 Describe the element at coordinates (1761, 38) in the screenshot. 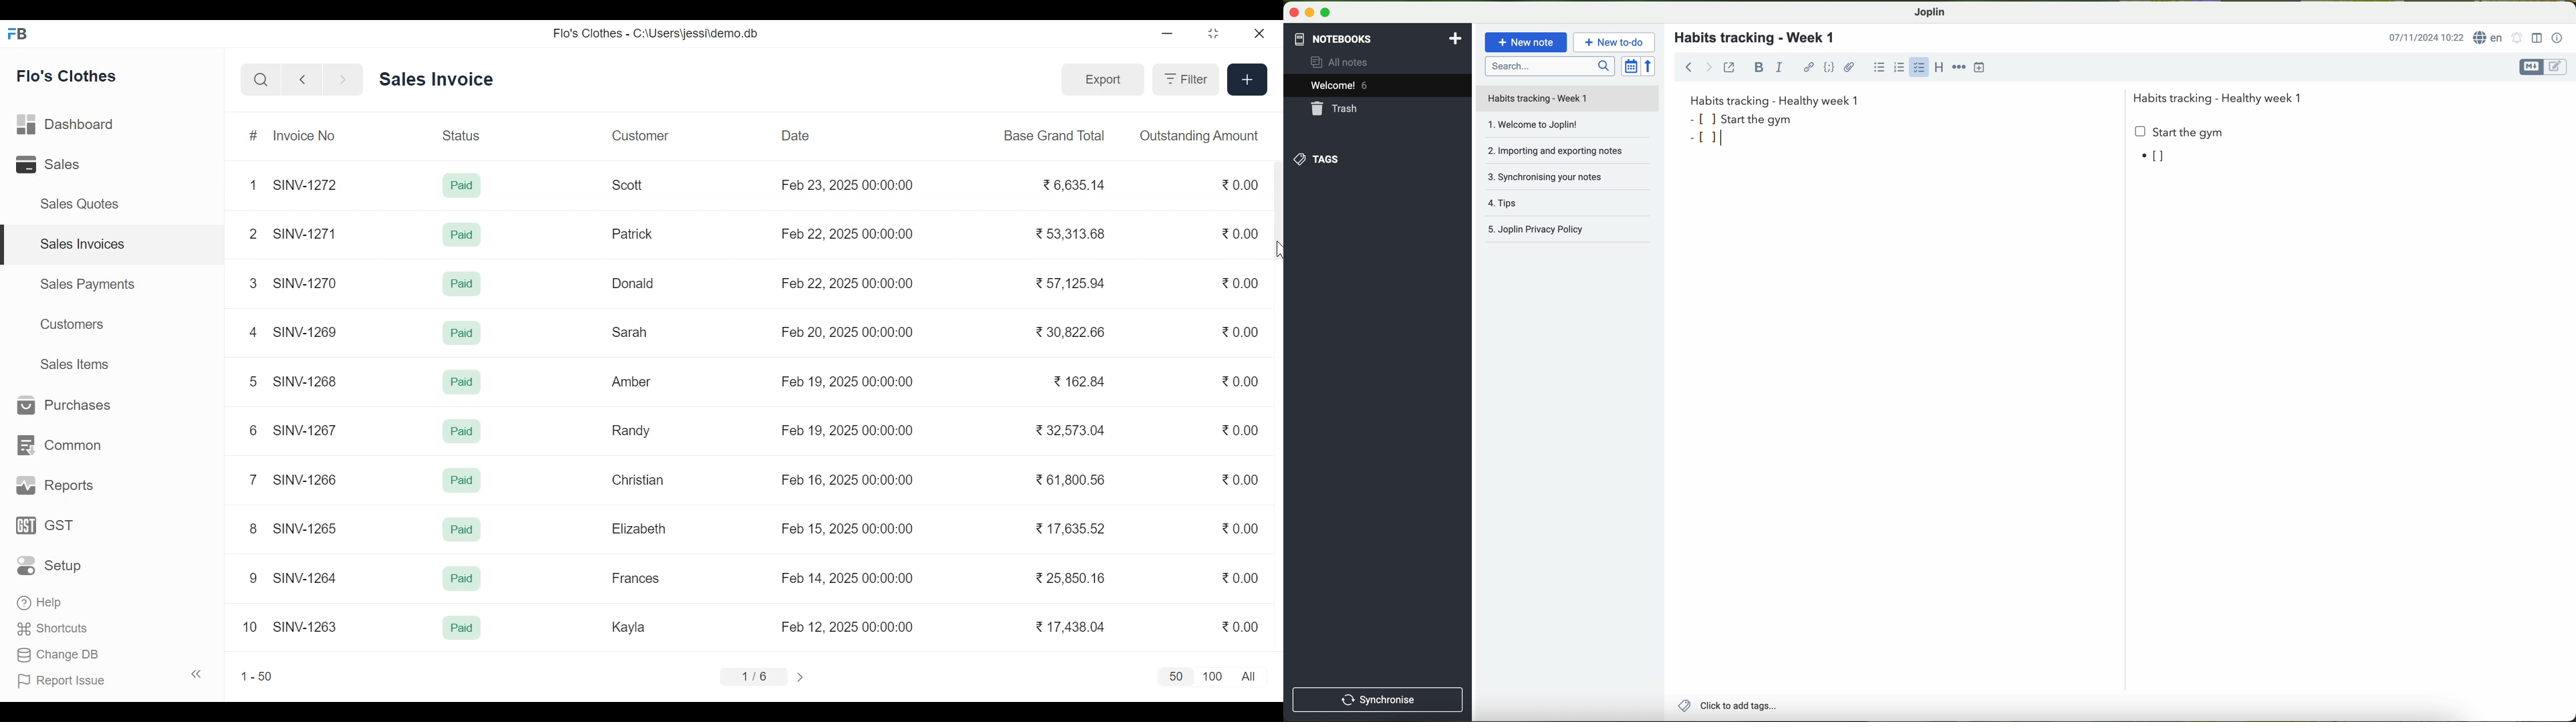

I see `habits tracking - week 1` at that location.